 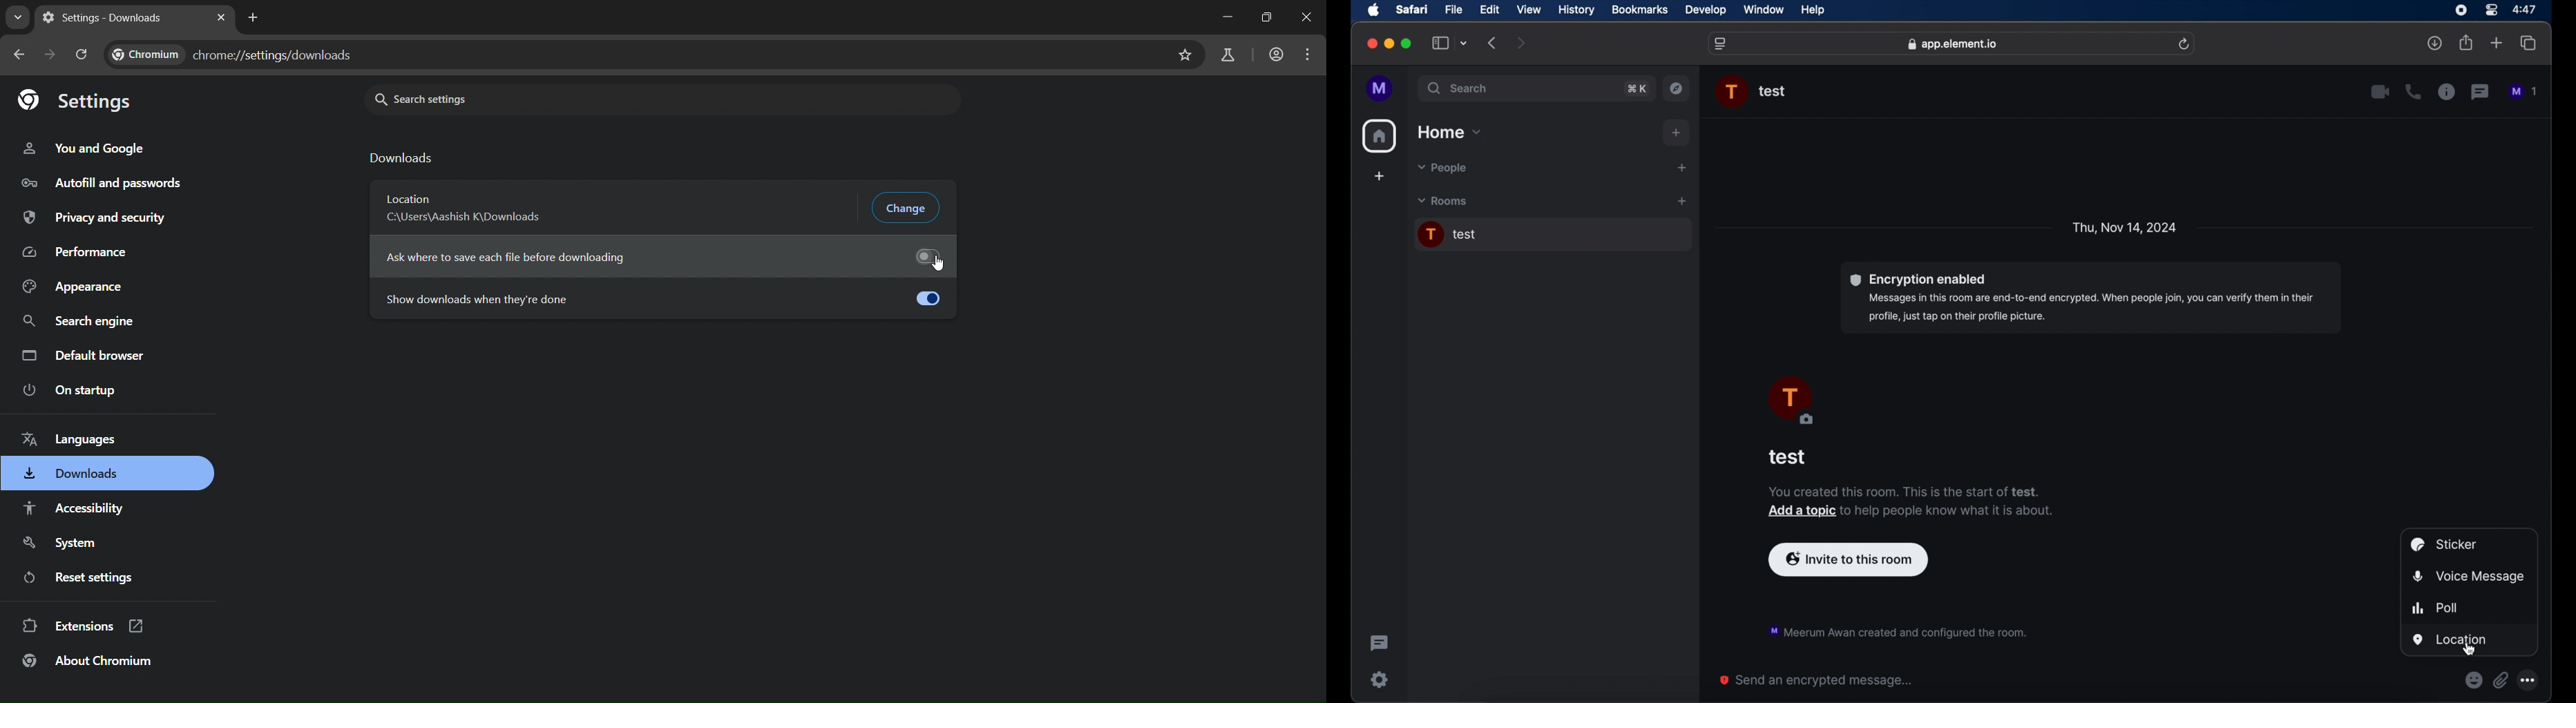 What do you see at coordinates (1226, 17) in the screenshot?
I see `minimize` at bounding box center [1226, 17].